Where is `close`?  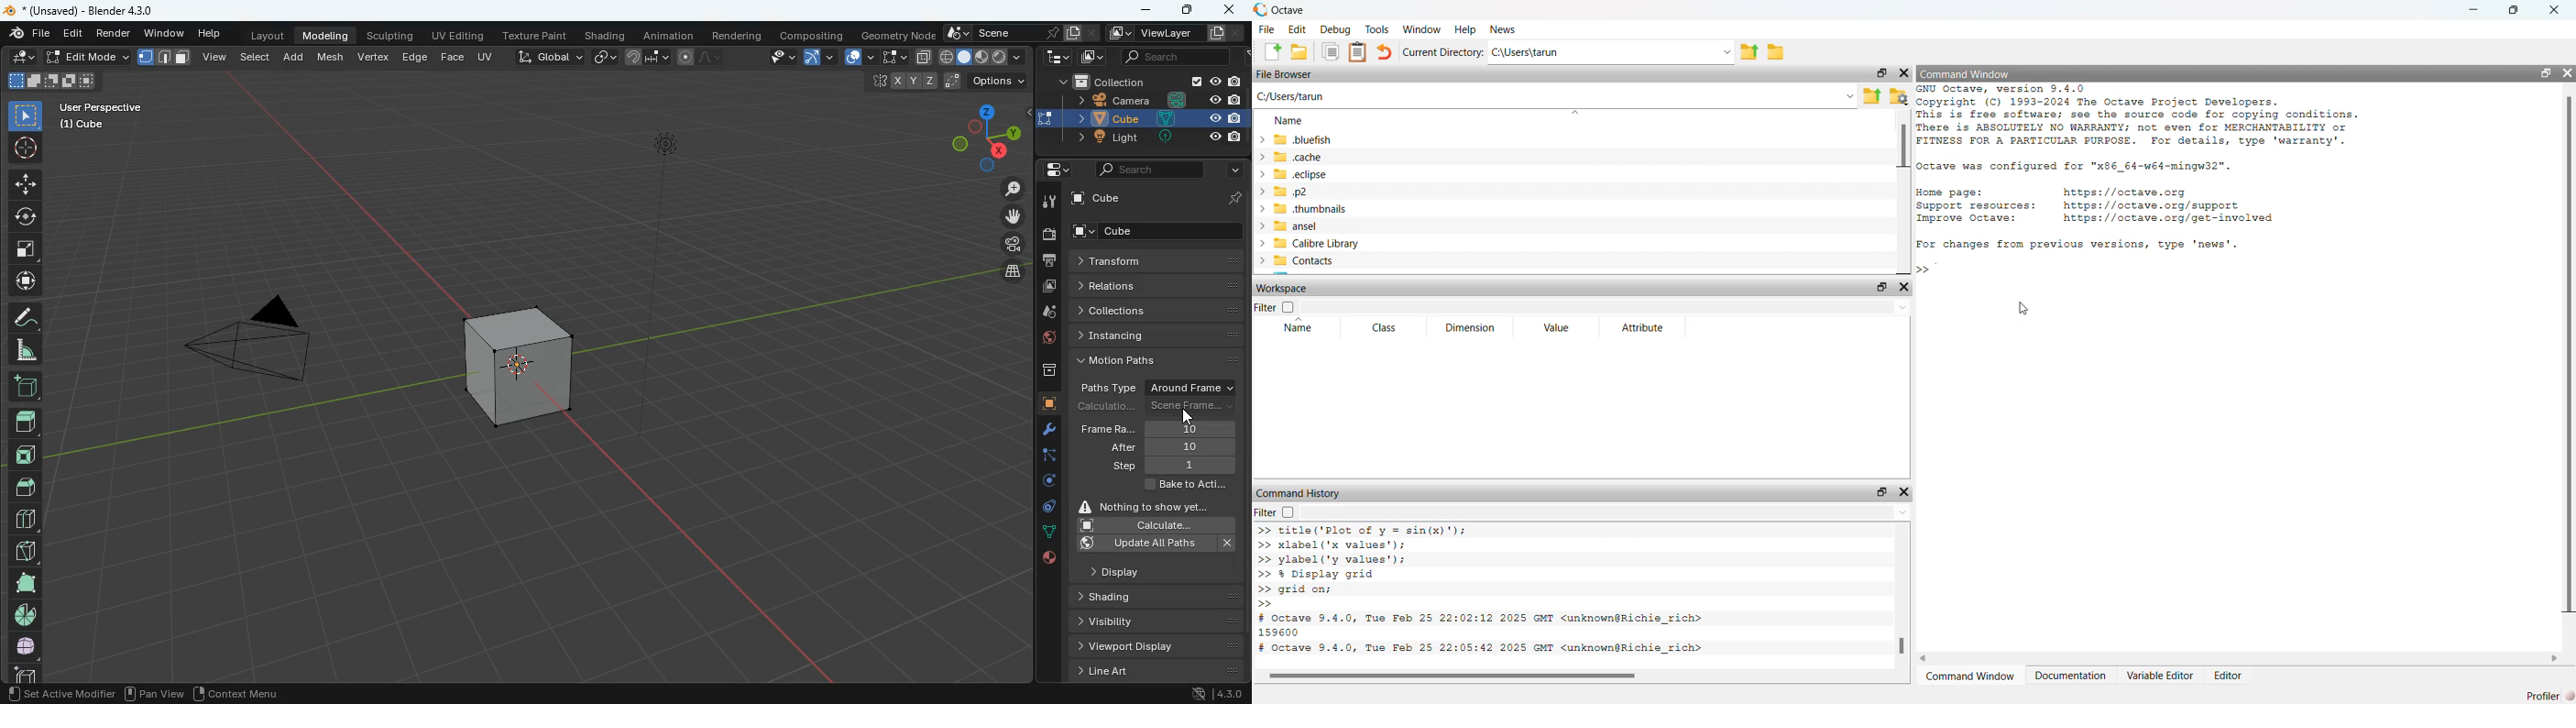 close is located at coordinates (1905, 73).